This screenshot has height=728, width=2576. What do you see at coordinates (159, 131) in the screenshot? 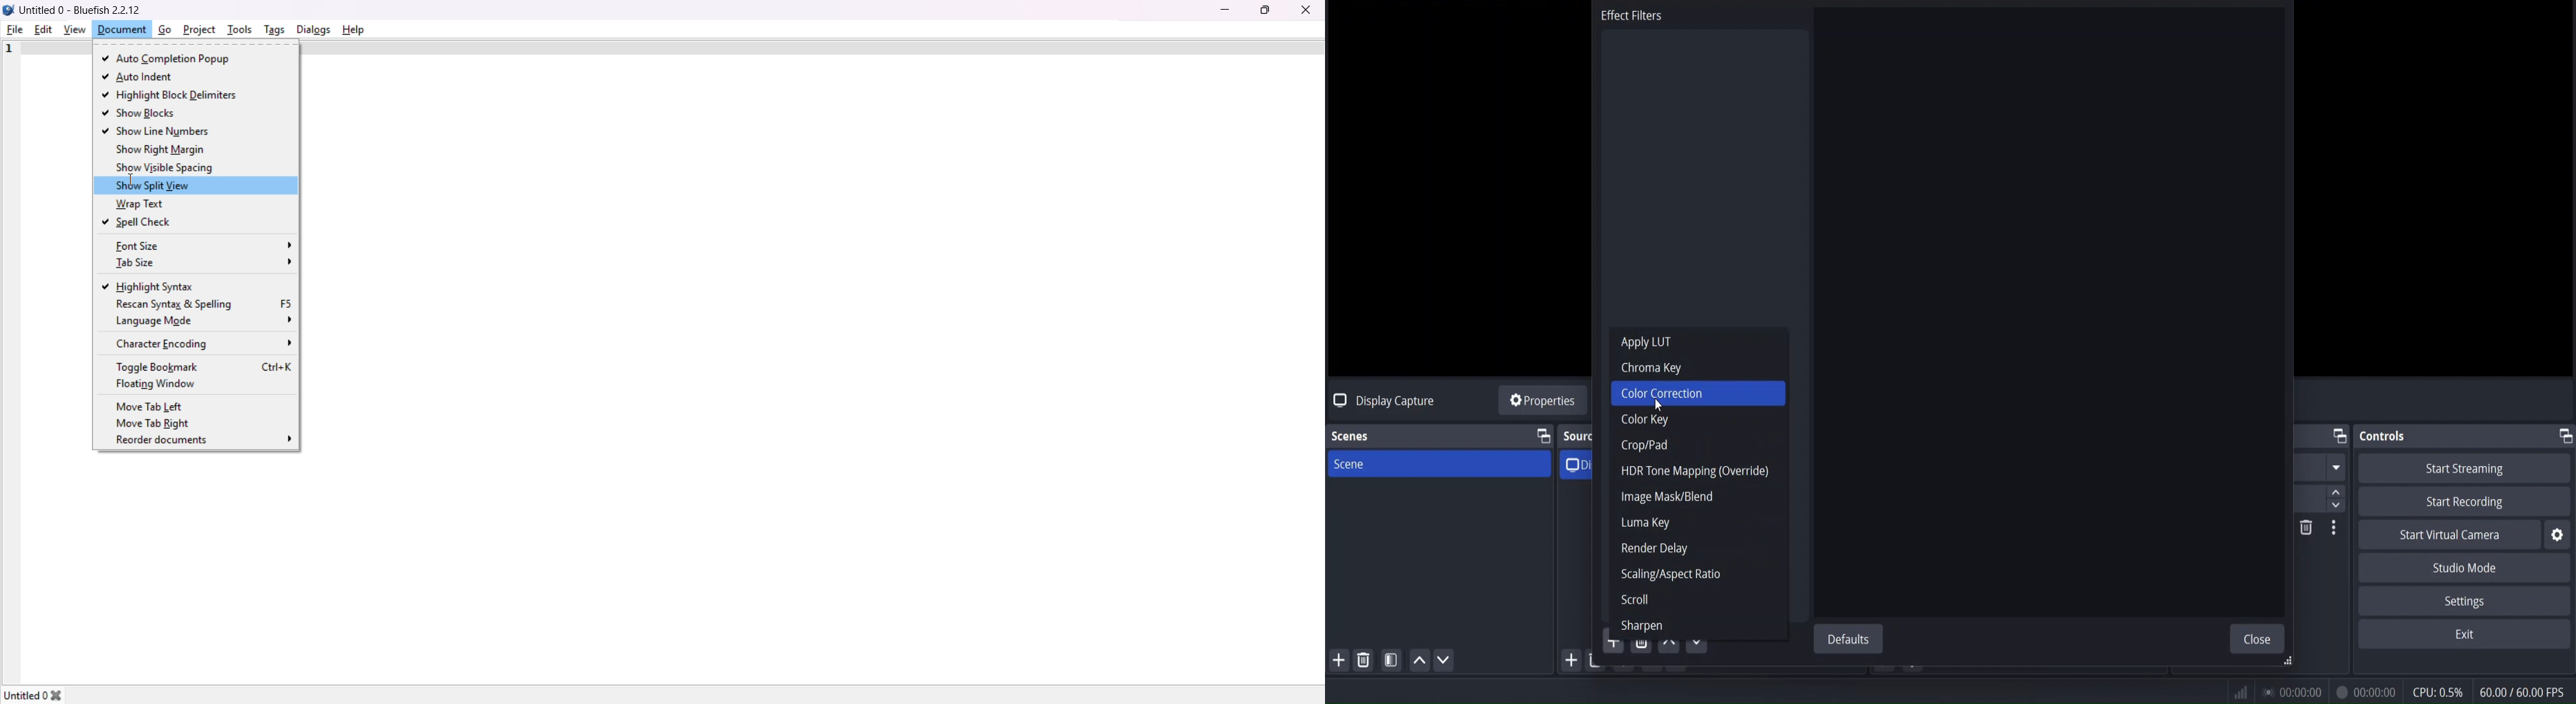
I see `show line number` at bounding box center [159, 131].